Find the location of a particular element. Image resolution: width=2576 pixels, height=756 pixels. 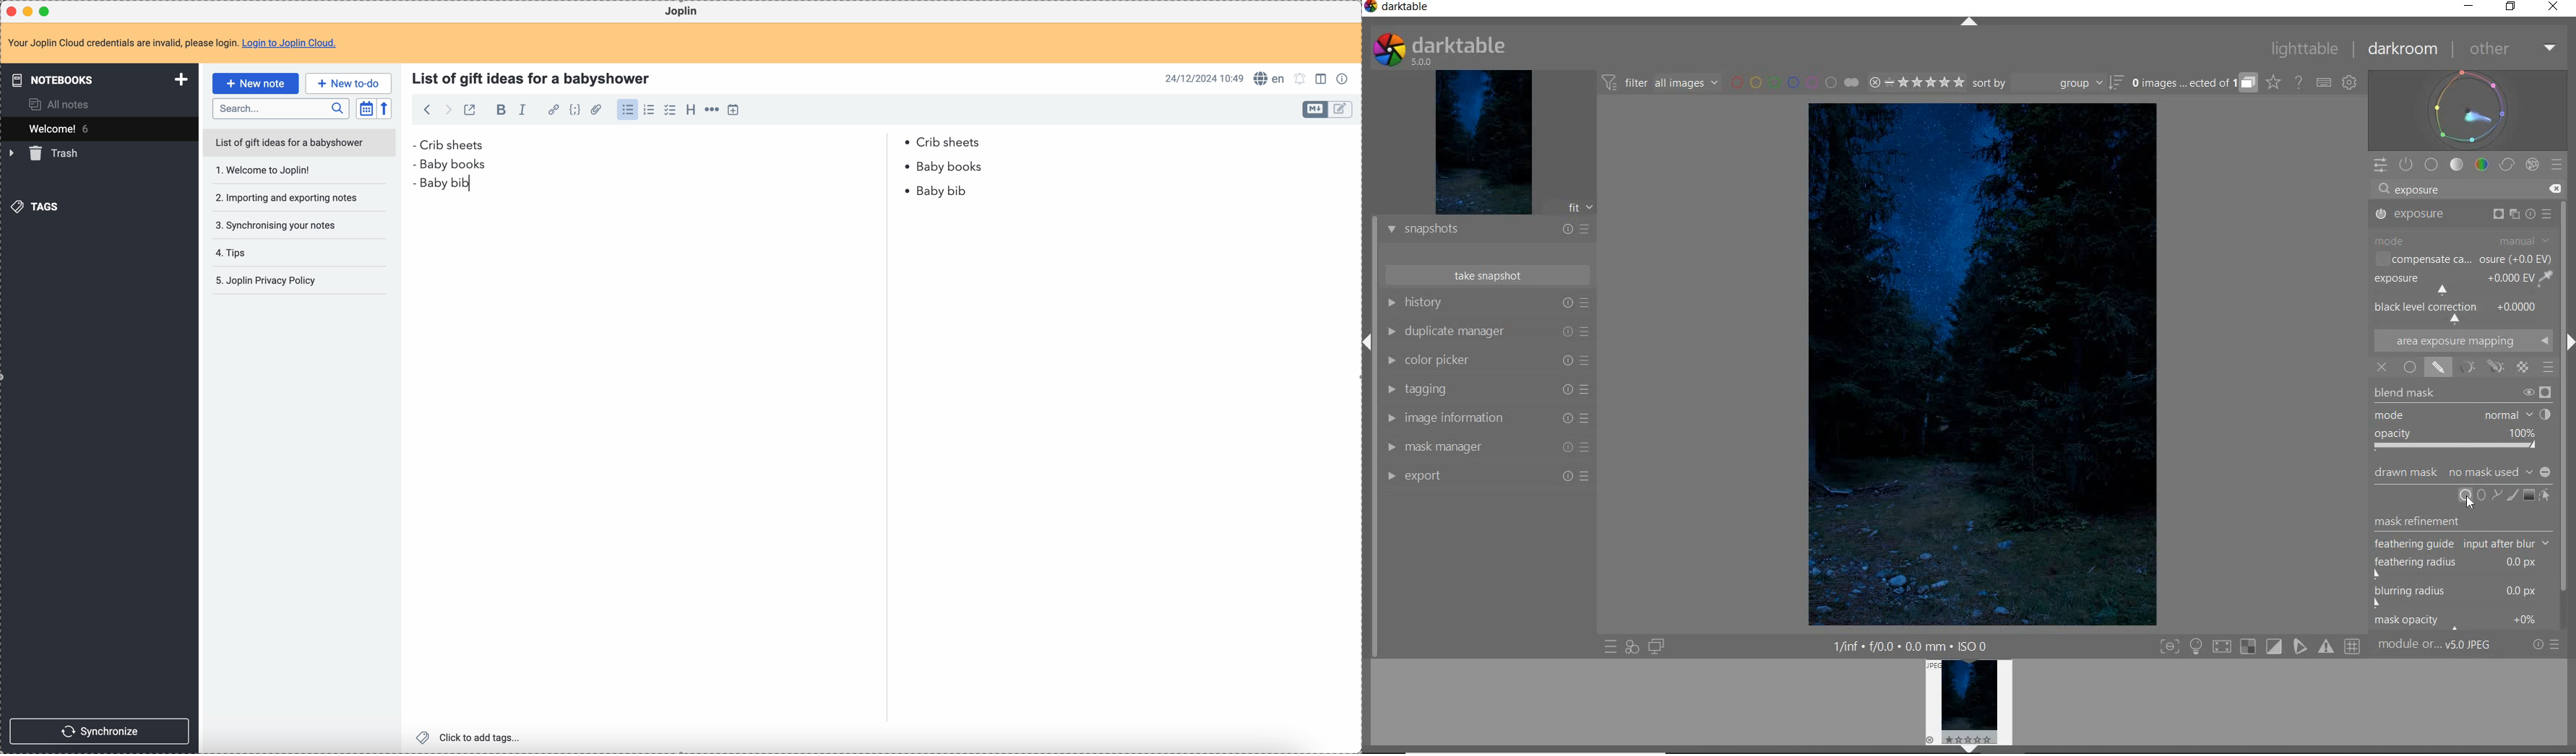

1/inf*f/0.0 mm*ISO 0 is located at coordinates (1907, 645).